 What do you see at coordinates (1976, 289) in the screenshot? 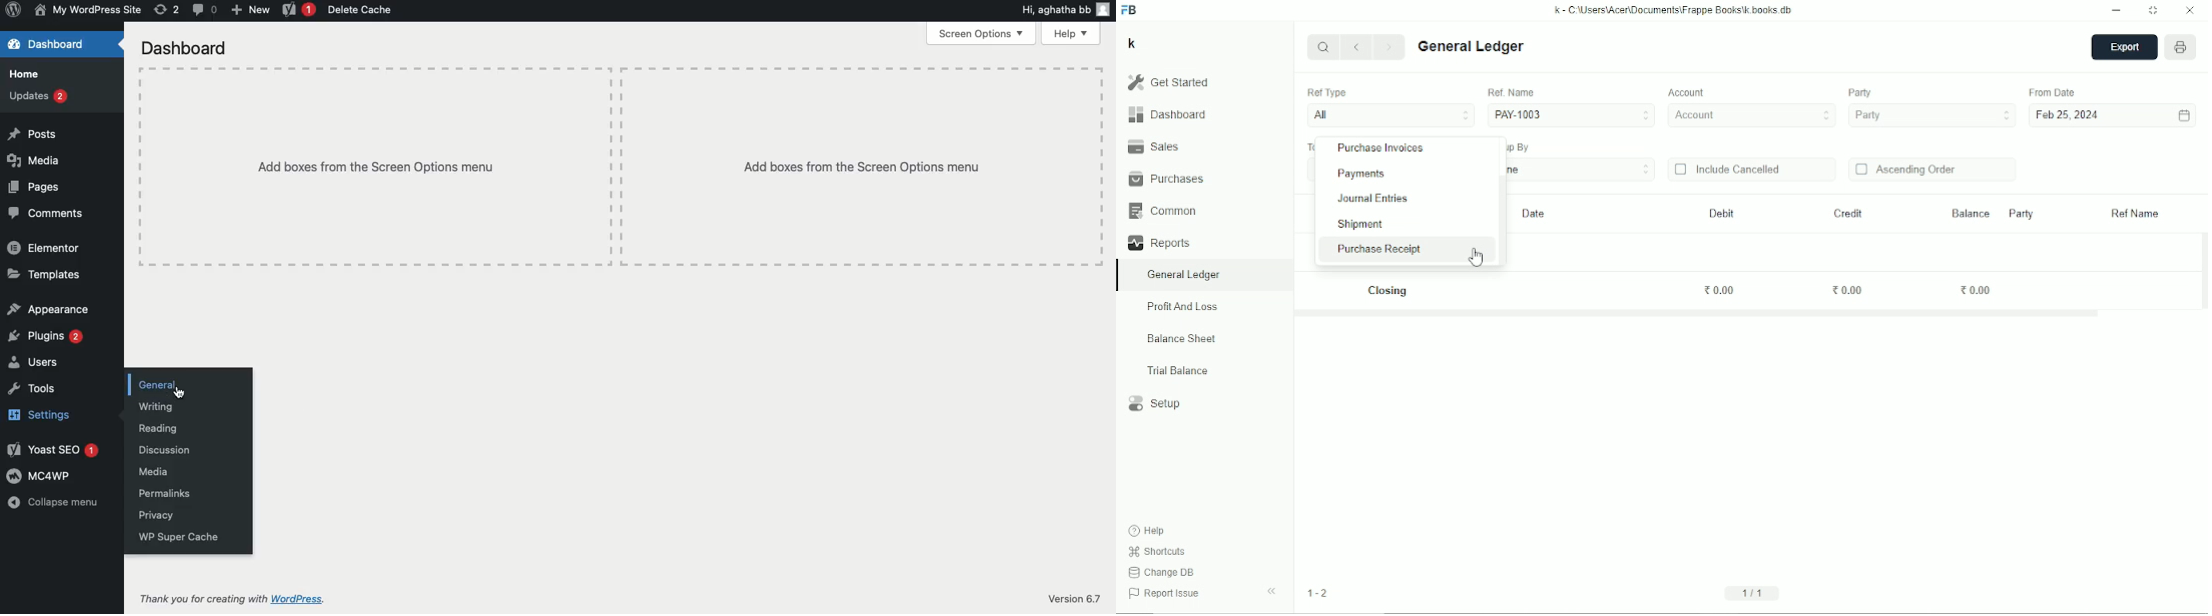
I see `0.00` at bounding box center [1976, 289].